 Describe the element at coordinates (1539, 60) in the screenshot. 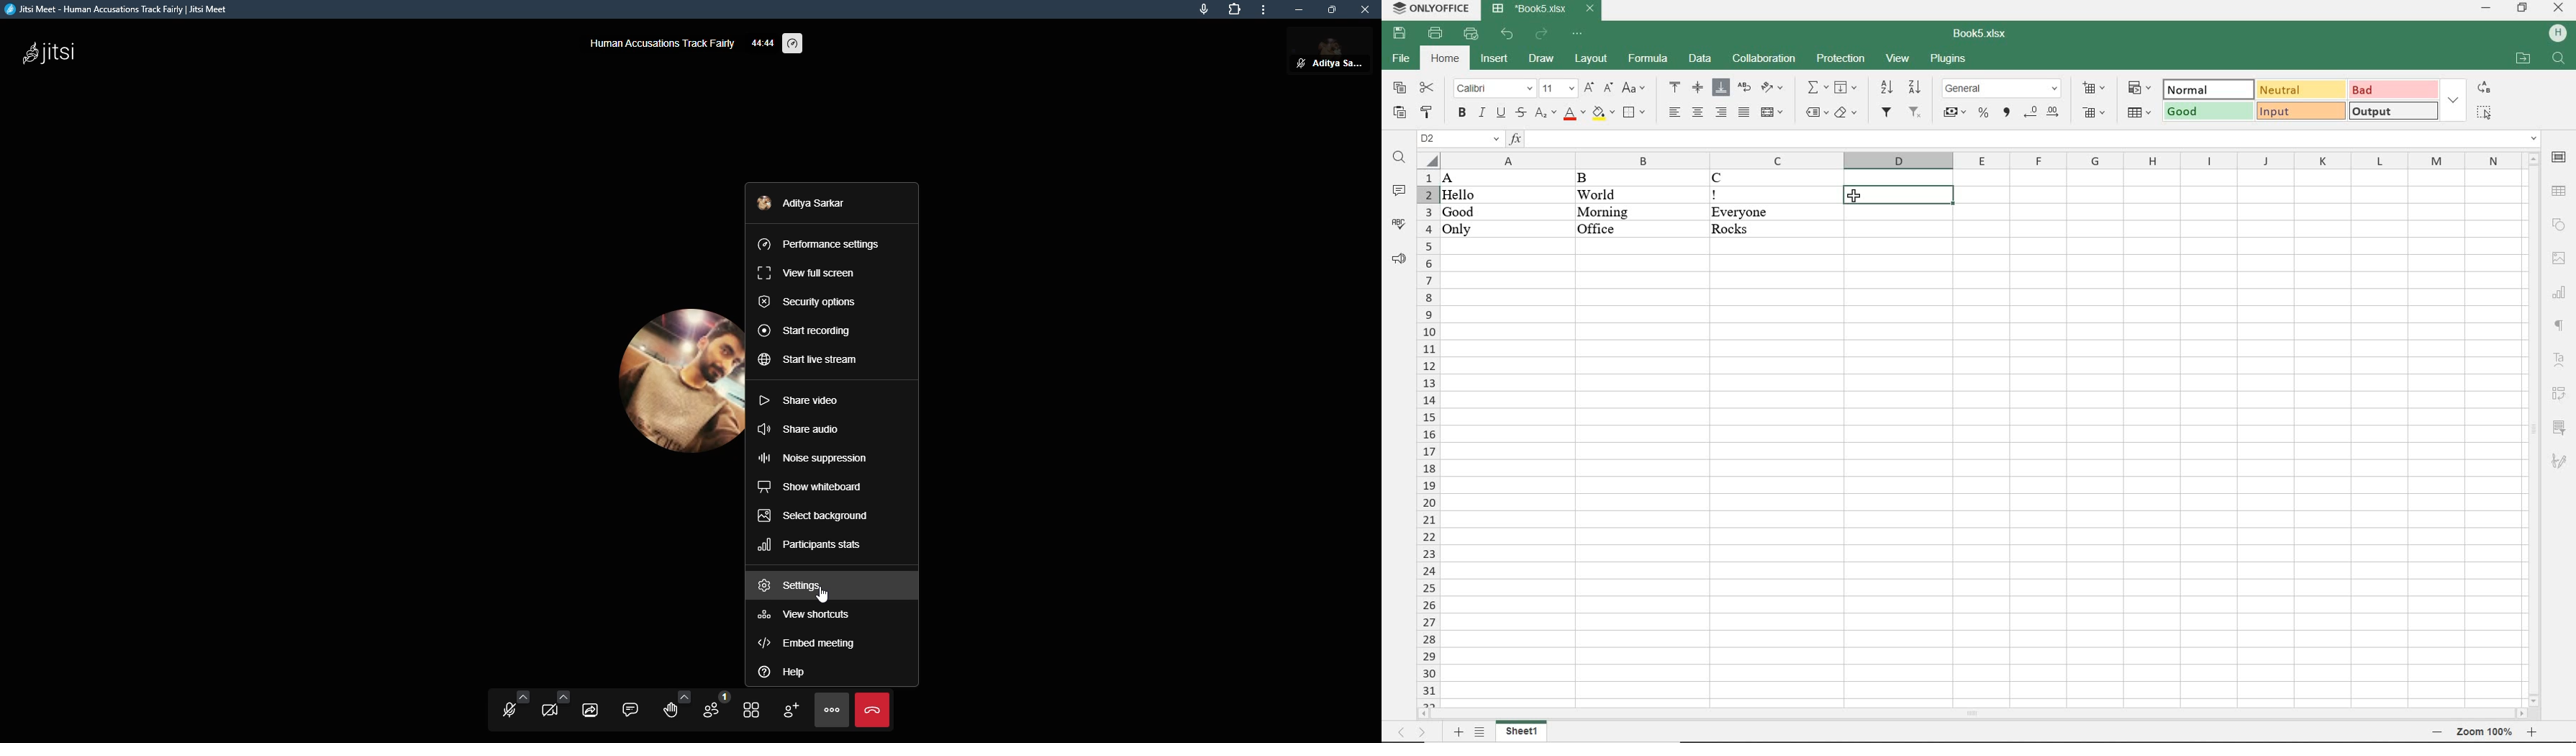

I see `draw` at that location.